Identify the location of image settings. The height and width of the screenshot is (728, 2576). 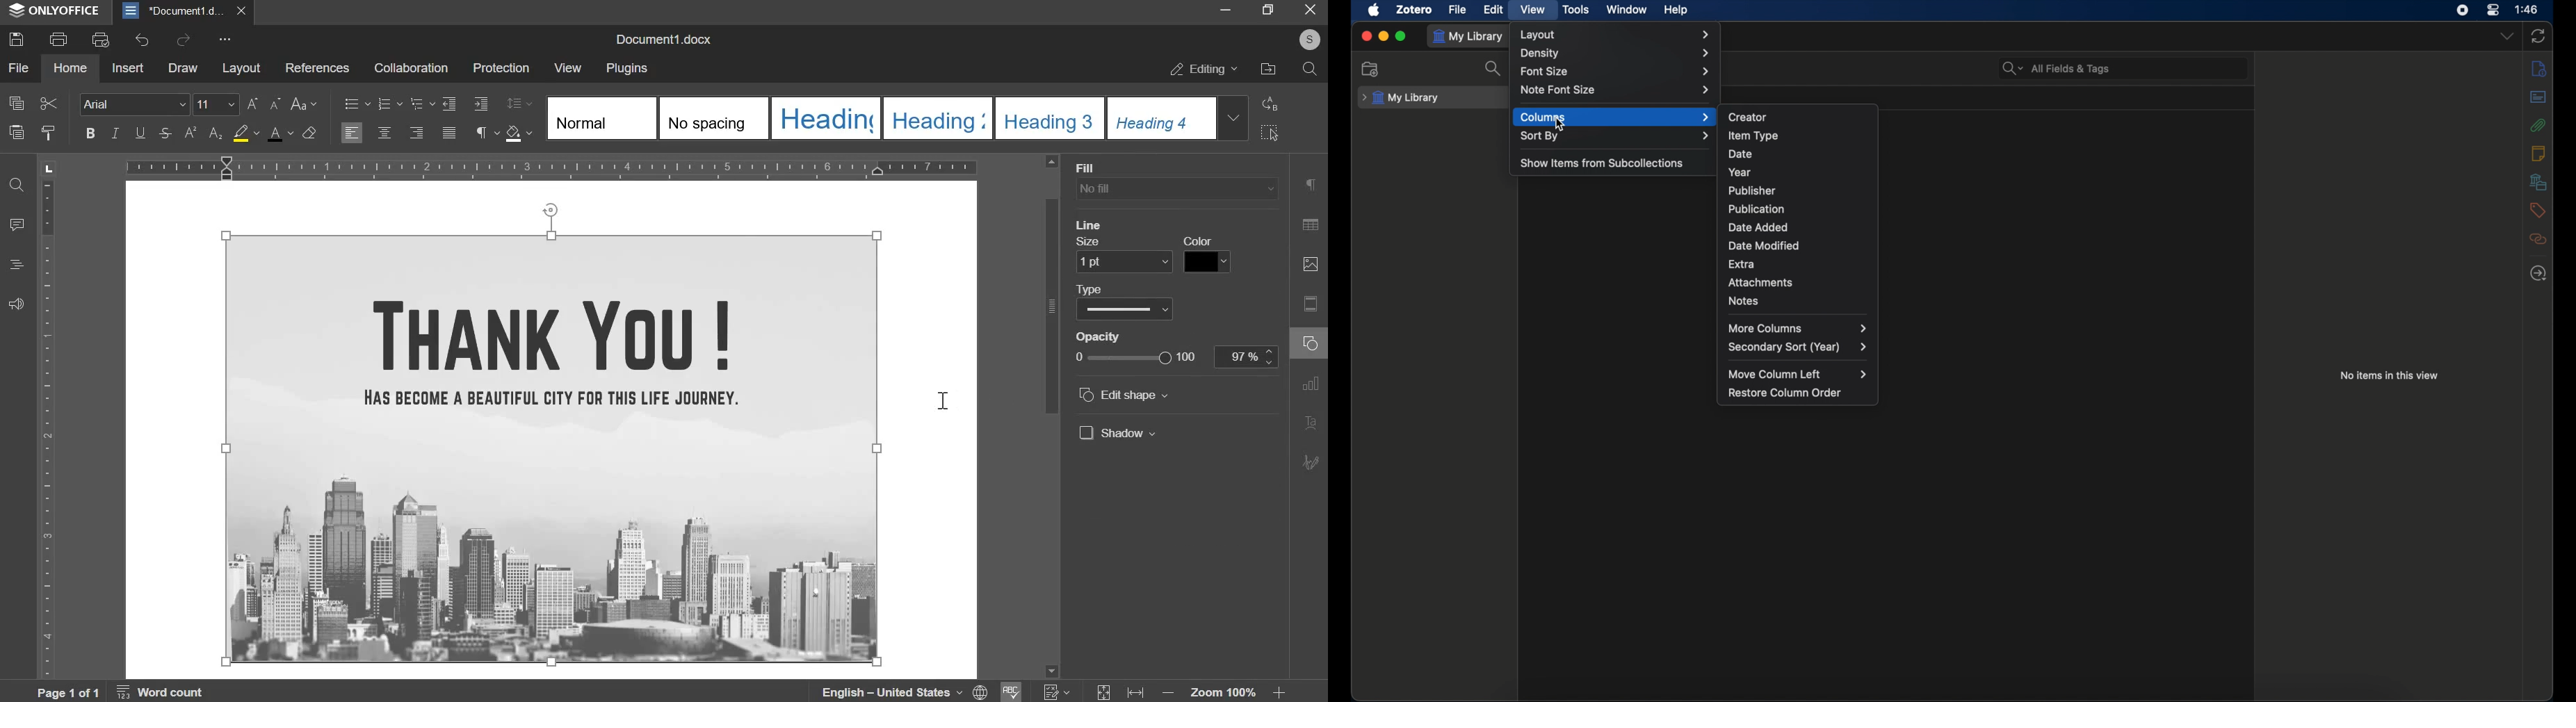
(1311, 265).